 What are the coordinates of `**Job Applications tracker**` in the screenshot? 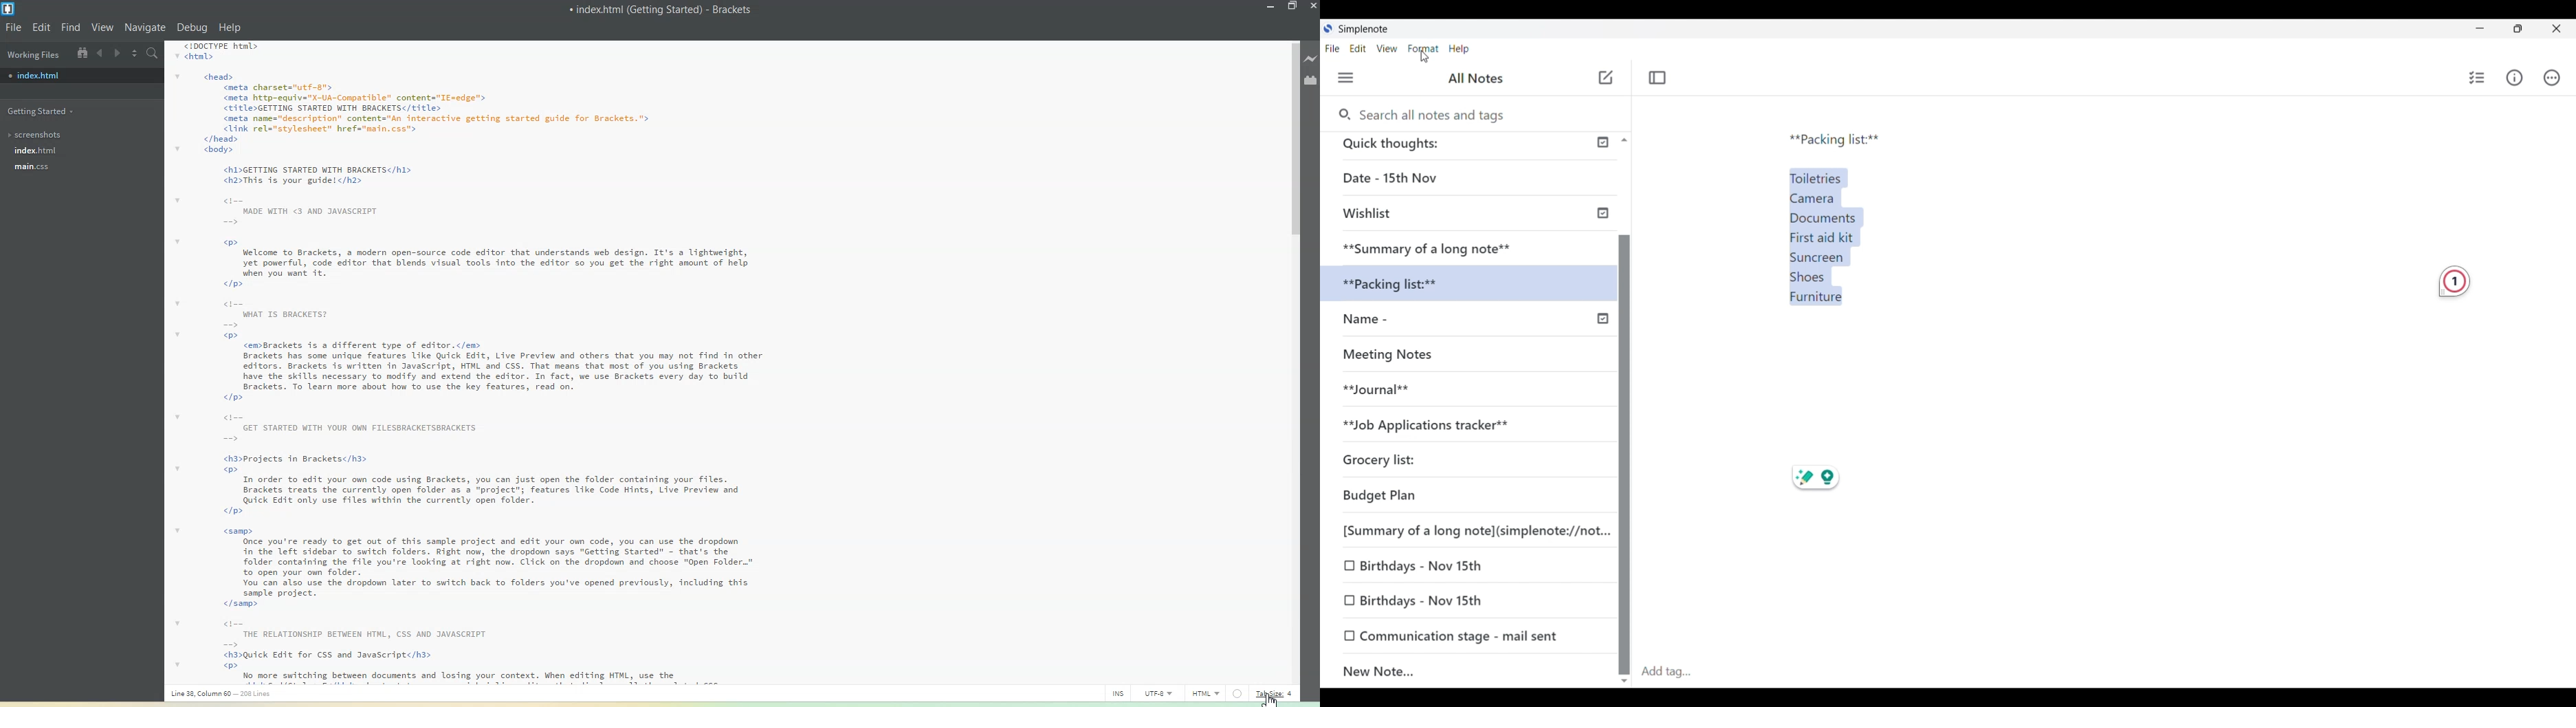 It's located at (1455, 425).